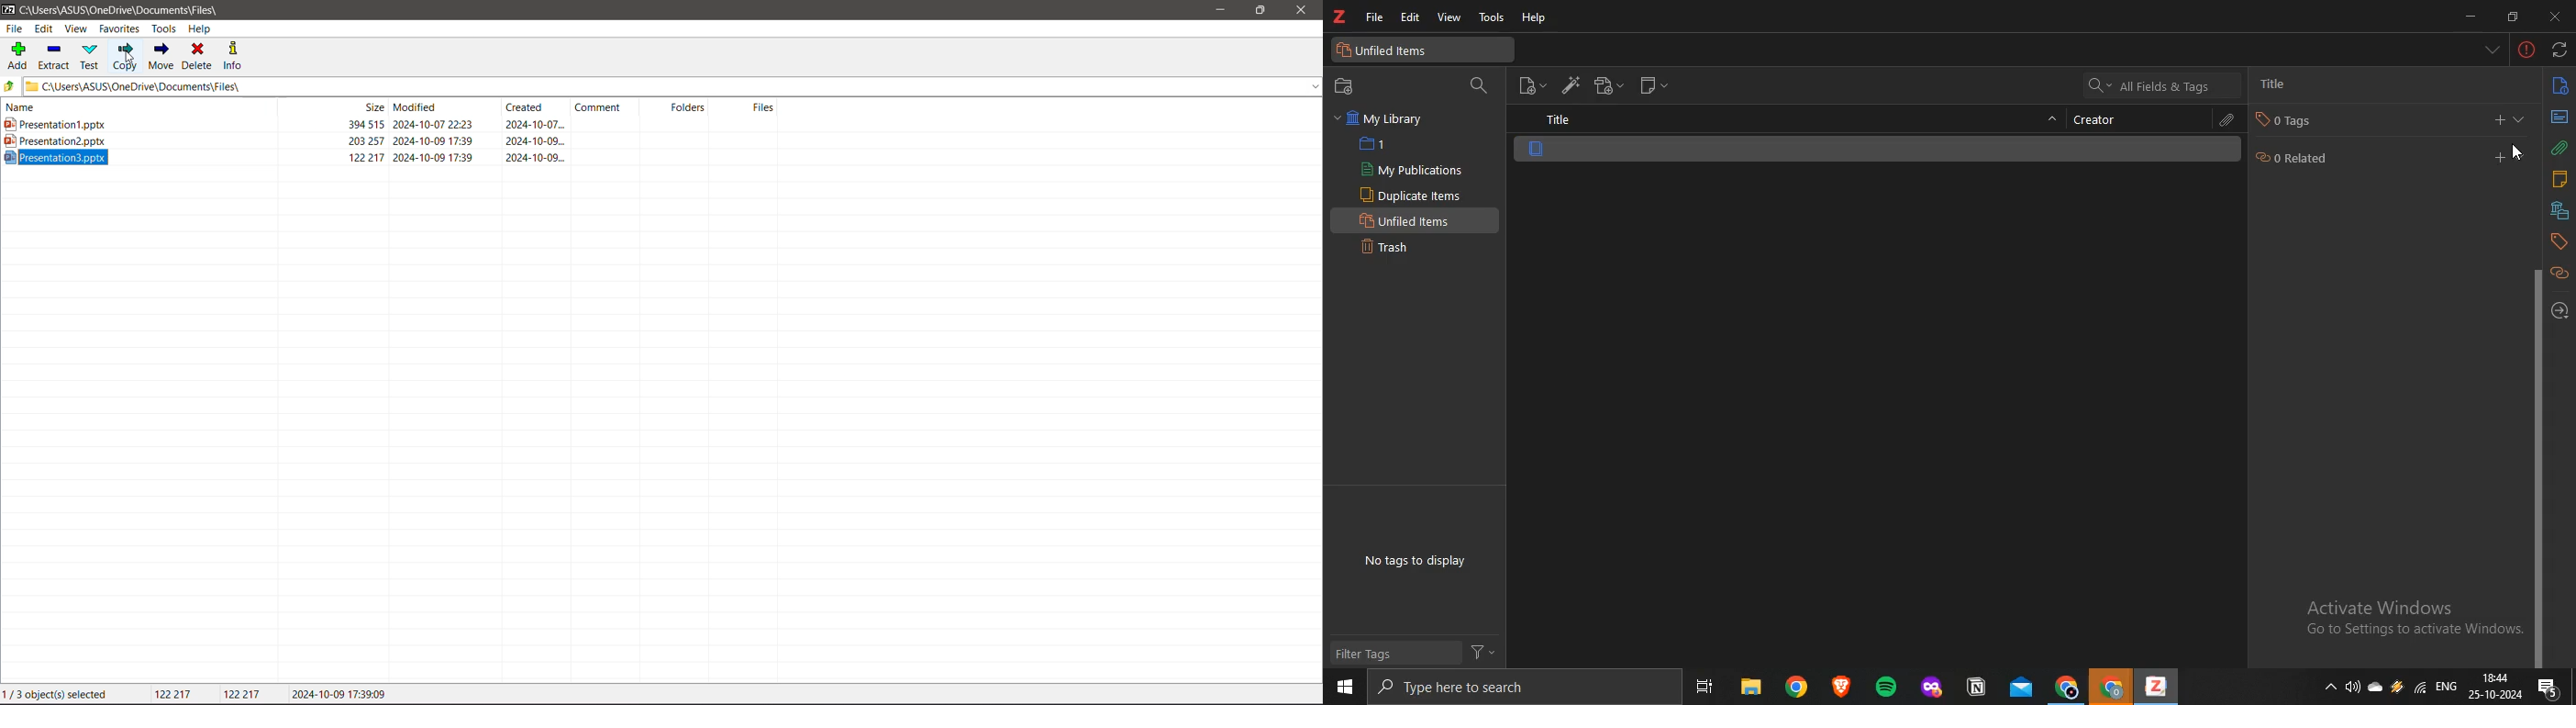 The width and height of the screenshot is (2576, 728). I want to click on chrome, so click(2106, 685).